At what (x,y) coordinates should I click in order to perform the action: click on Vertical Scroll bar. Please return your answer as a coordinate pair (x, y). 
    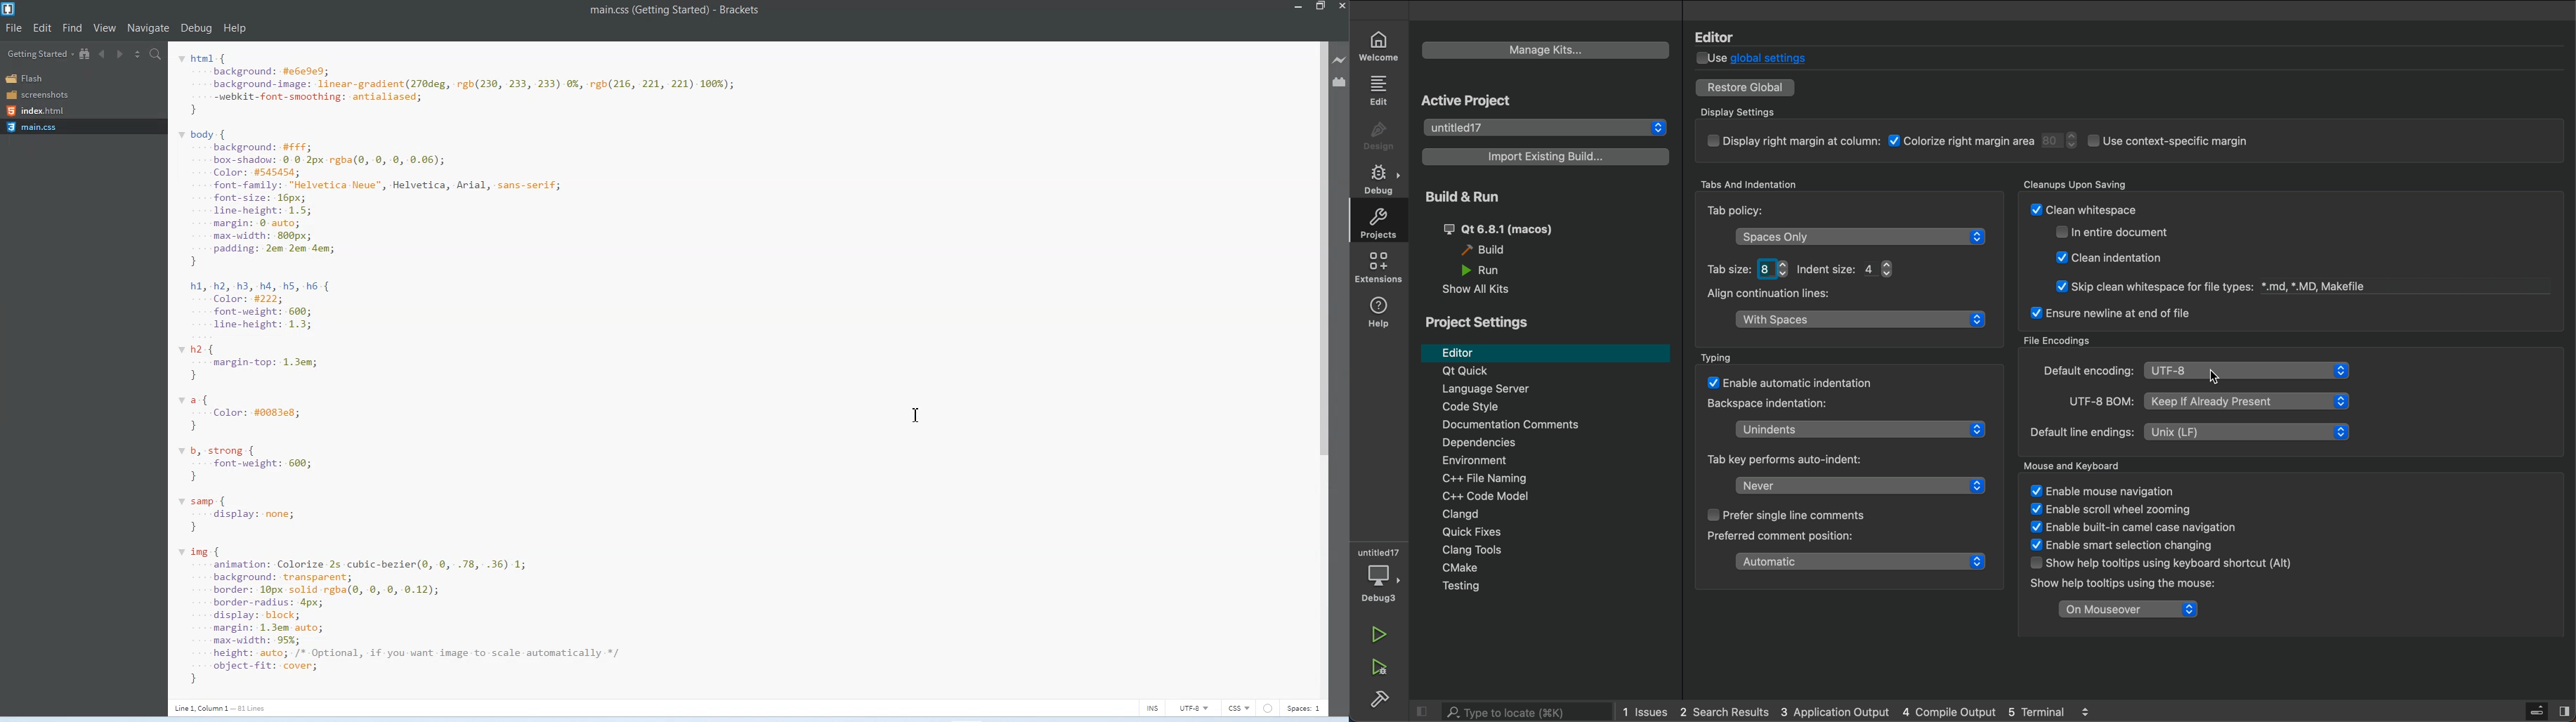
    Looking at the image, I should click on (1318, 369).